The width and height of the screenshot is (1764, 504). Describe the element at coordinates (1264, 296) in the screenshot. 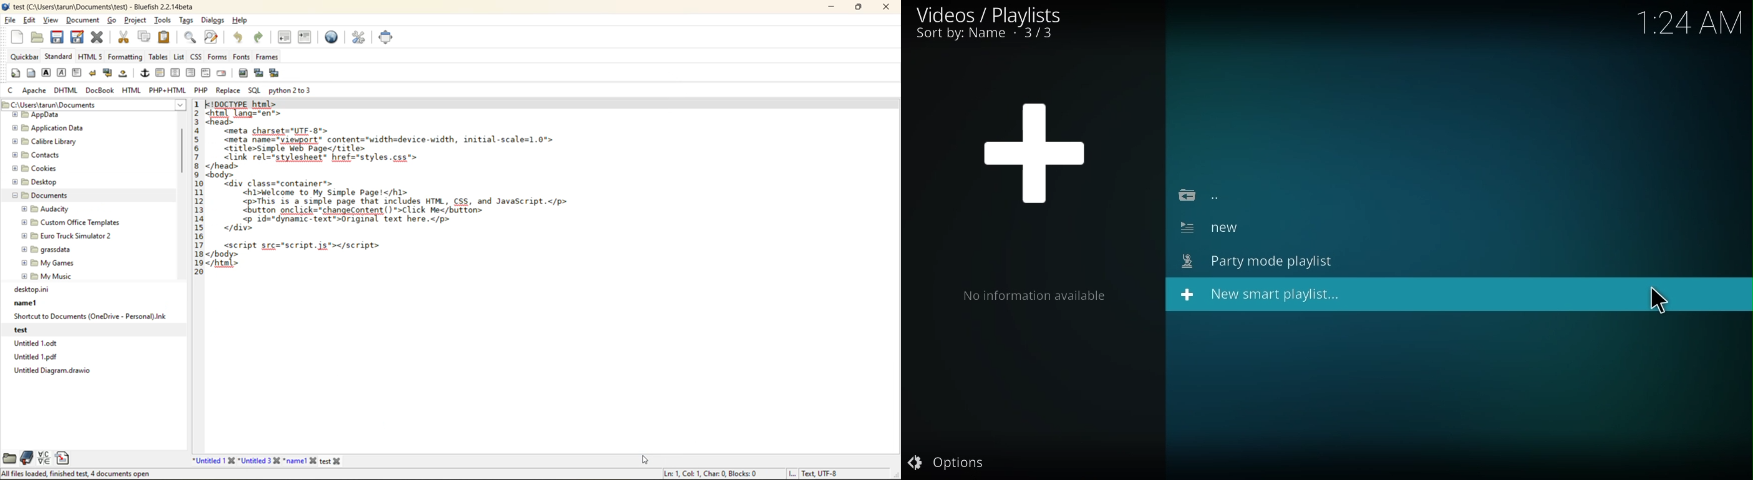

I see `new smart playlist` at that location.